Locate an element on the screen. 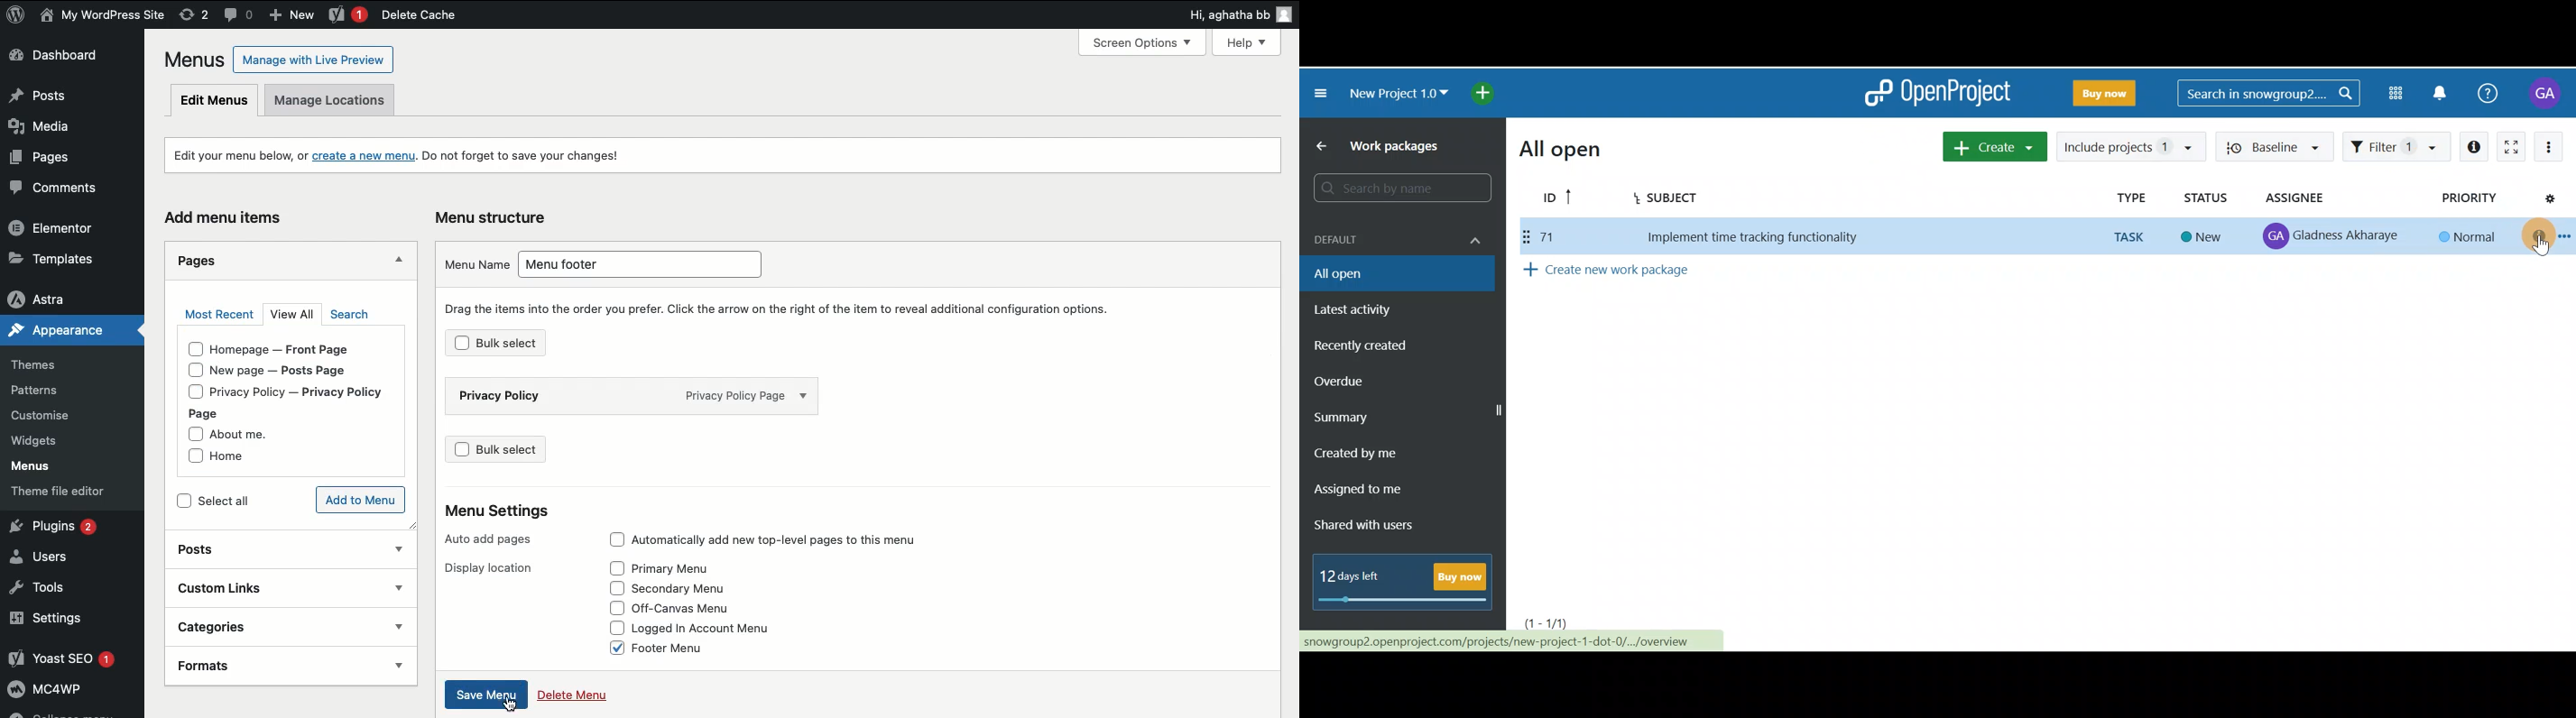  Add menu items is located at coordinates (227, 216).